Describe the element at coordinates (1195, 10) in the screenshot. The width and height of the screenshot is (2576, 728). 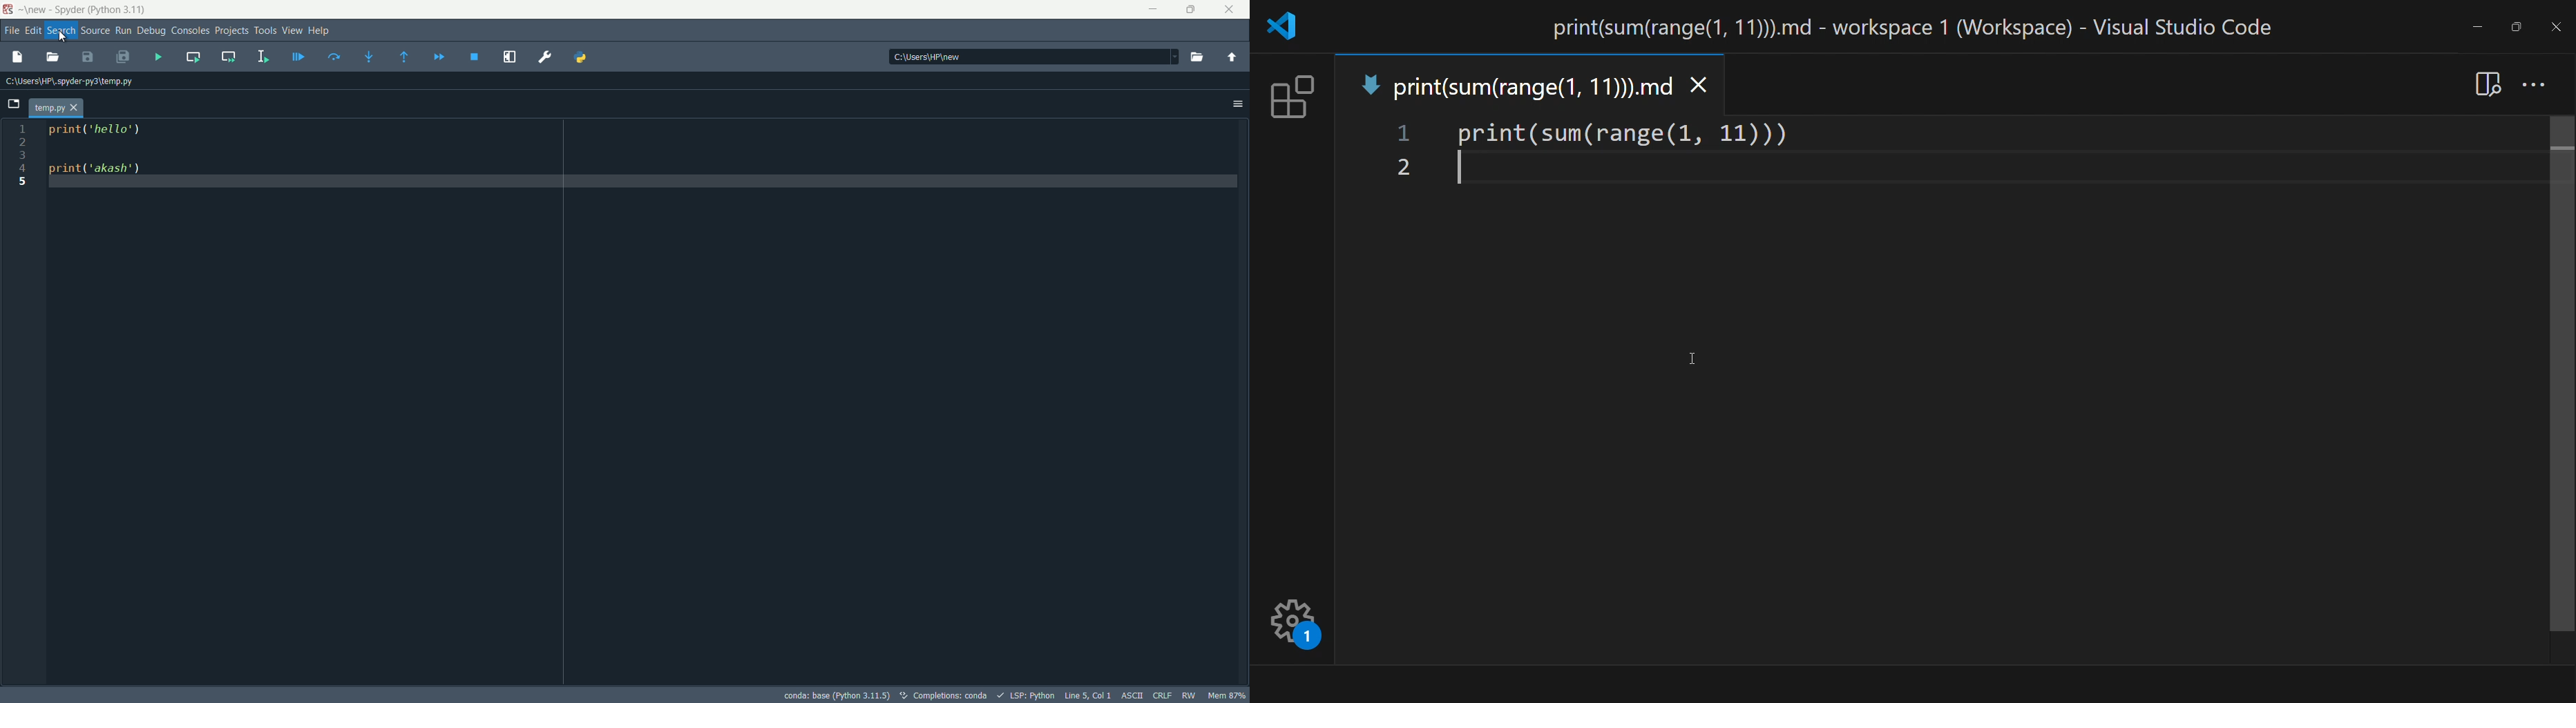
I see `restore` at that location.